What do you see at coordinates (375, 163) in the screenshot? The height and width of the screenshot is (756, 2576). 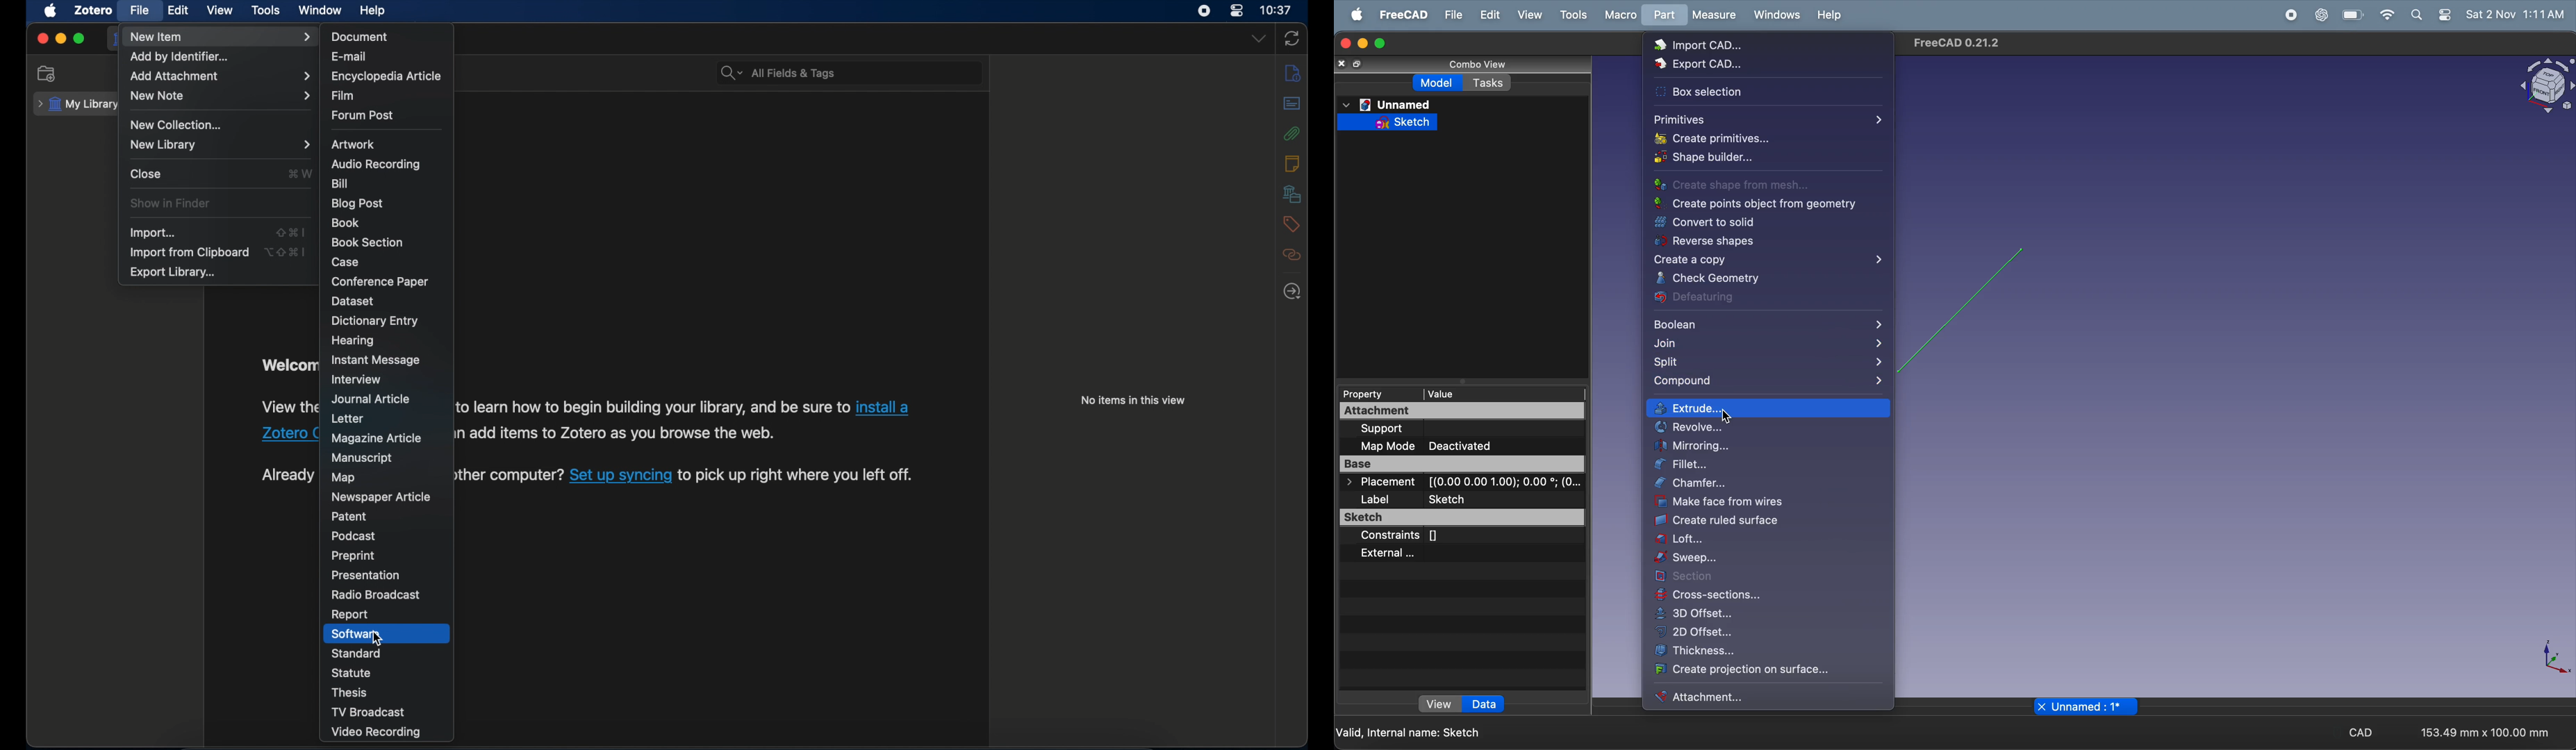 I see `audio recording` at bounding box center [375, 163].